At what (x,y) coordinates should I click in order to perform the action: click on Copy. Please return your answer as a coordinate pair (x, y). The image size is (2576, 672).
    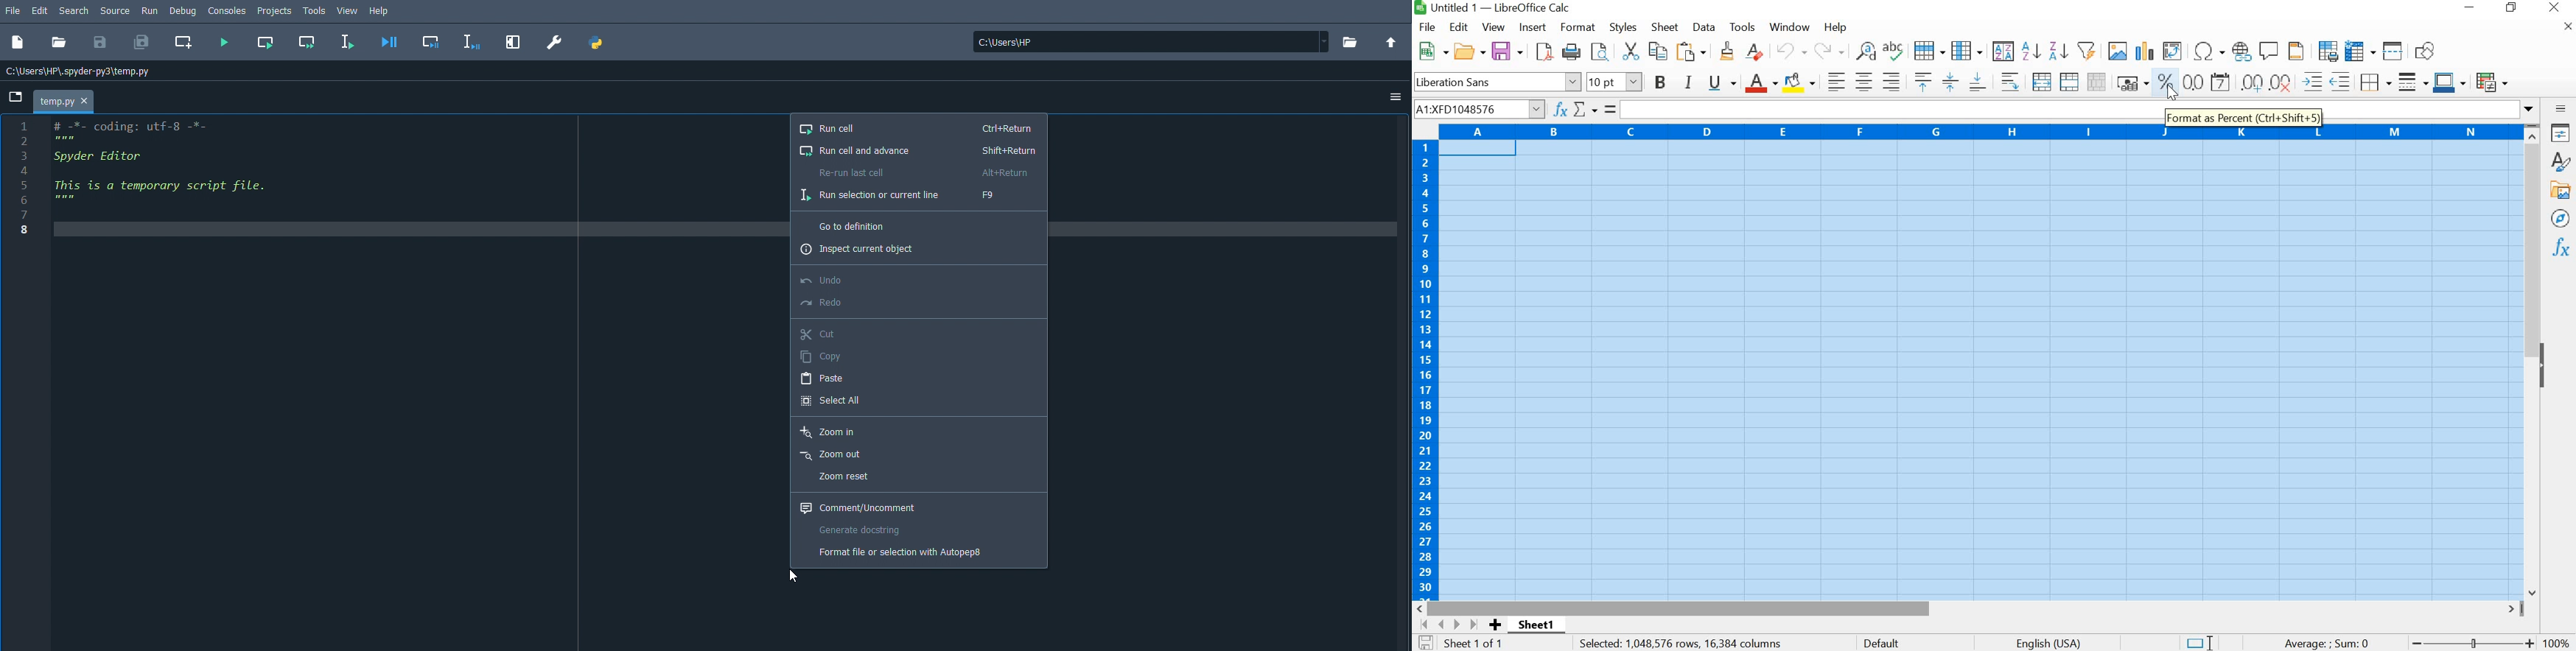
    Looking at the image, I should click on (820, 356).